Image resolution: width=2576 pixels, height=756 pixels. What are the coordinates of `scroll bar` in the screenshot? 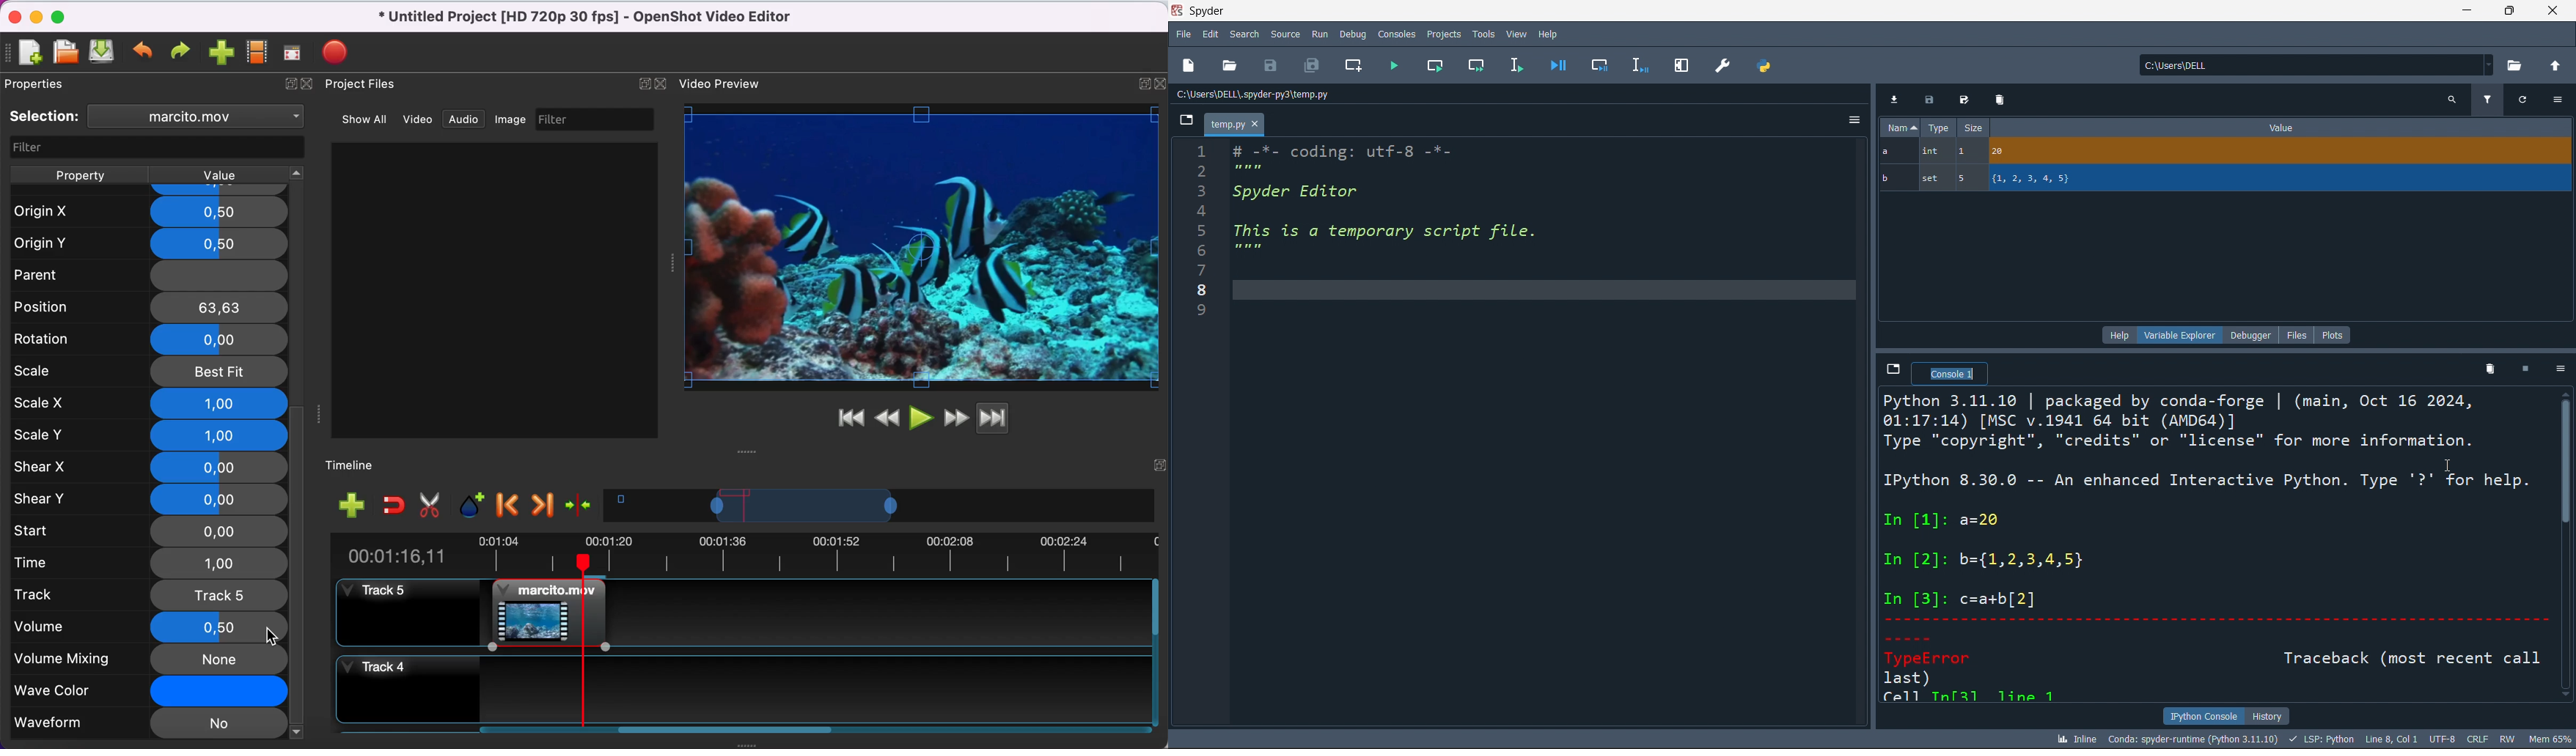 It's located at (2567, 547).